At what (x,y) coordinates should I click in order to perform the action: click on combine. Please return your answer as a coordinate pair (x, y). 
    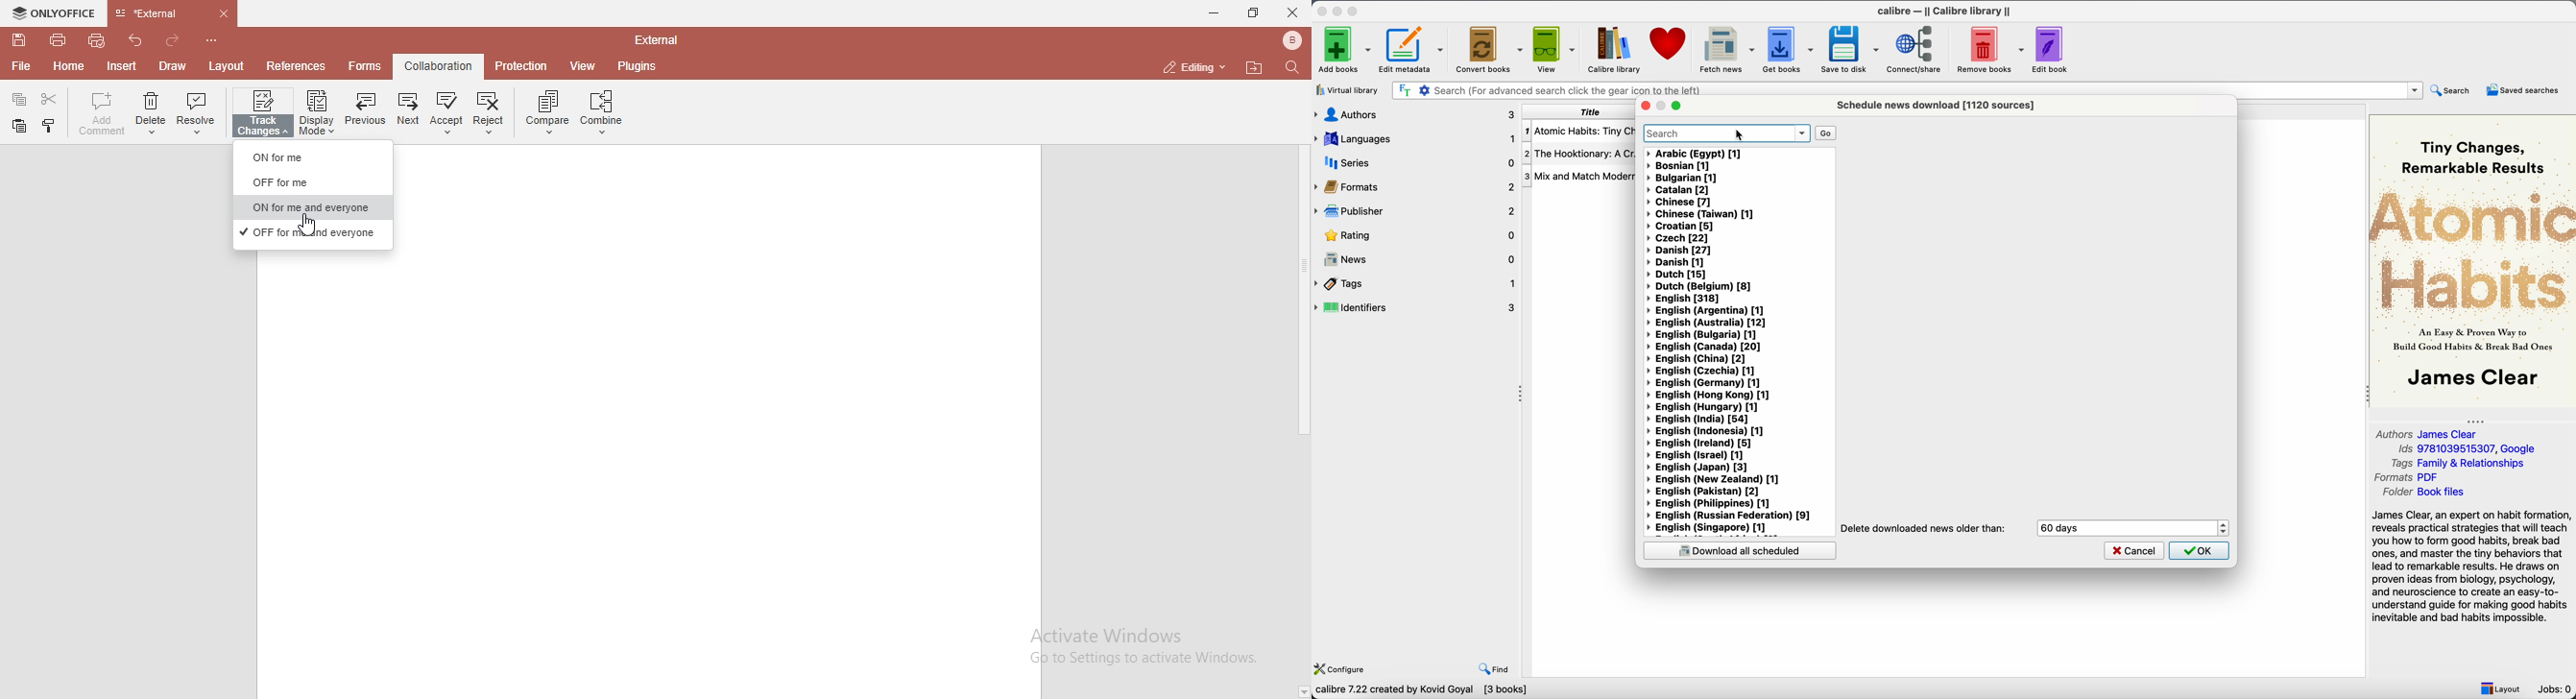
    Looking at the image, I should click on (604, 112).